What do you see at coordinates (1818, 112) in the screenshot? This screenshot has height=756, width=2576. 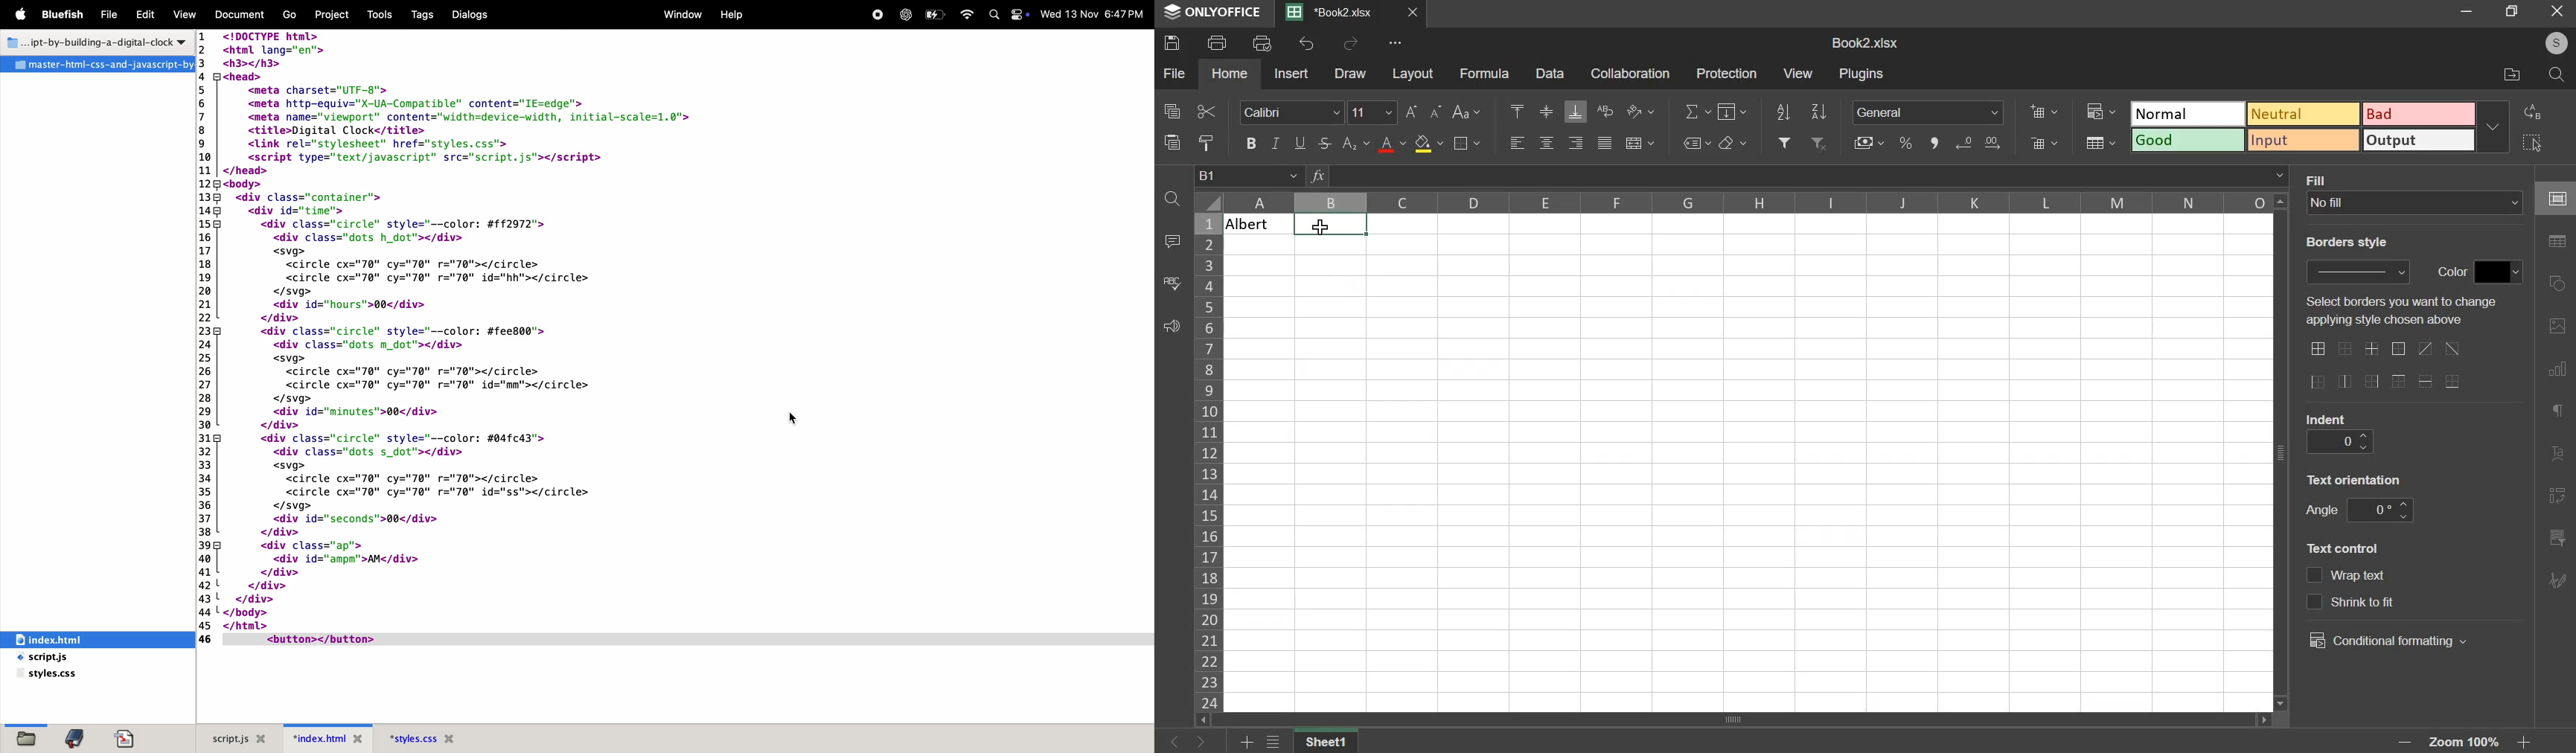 I see `sort descending` at bounding box center [1818, 112].